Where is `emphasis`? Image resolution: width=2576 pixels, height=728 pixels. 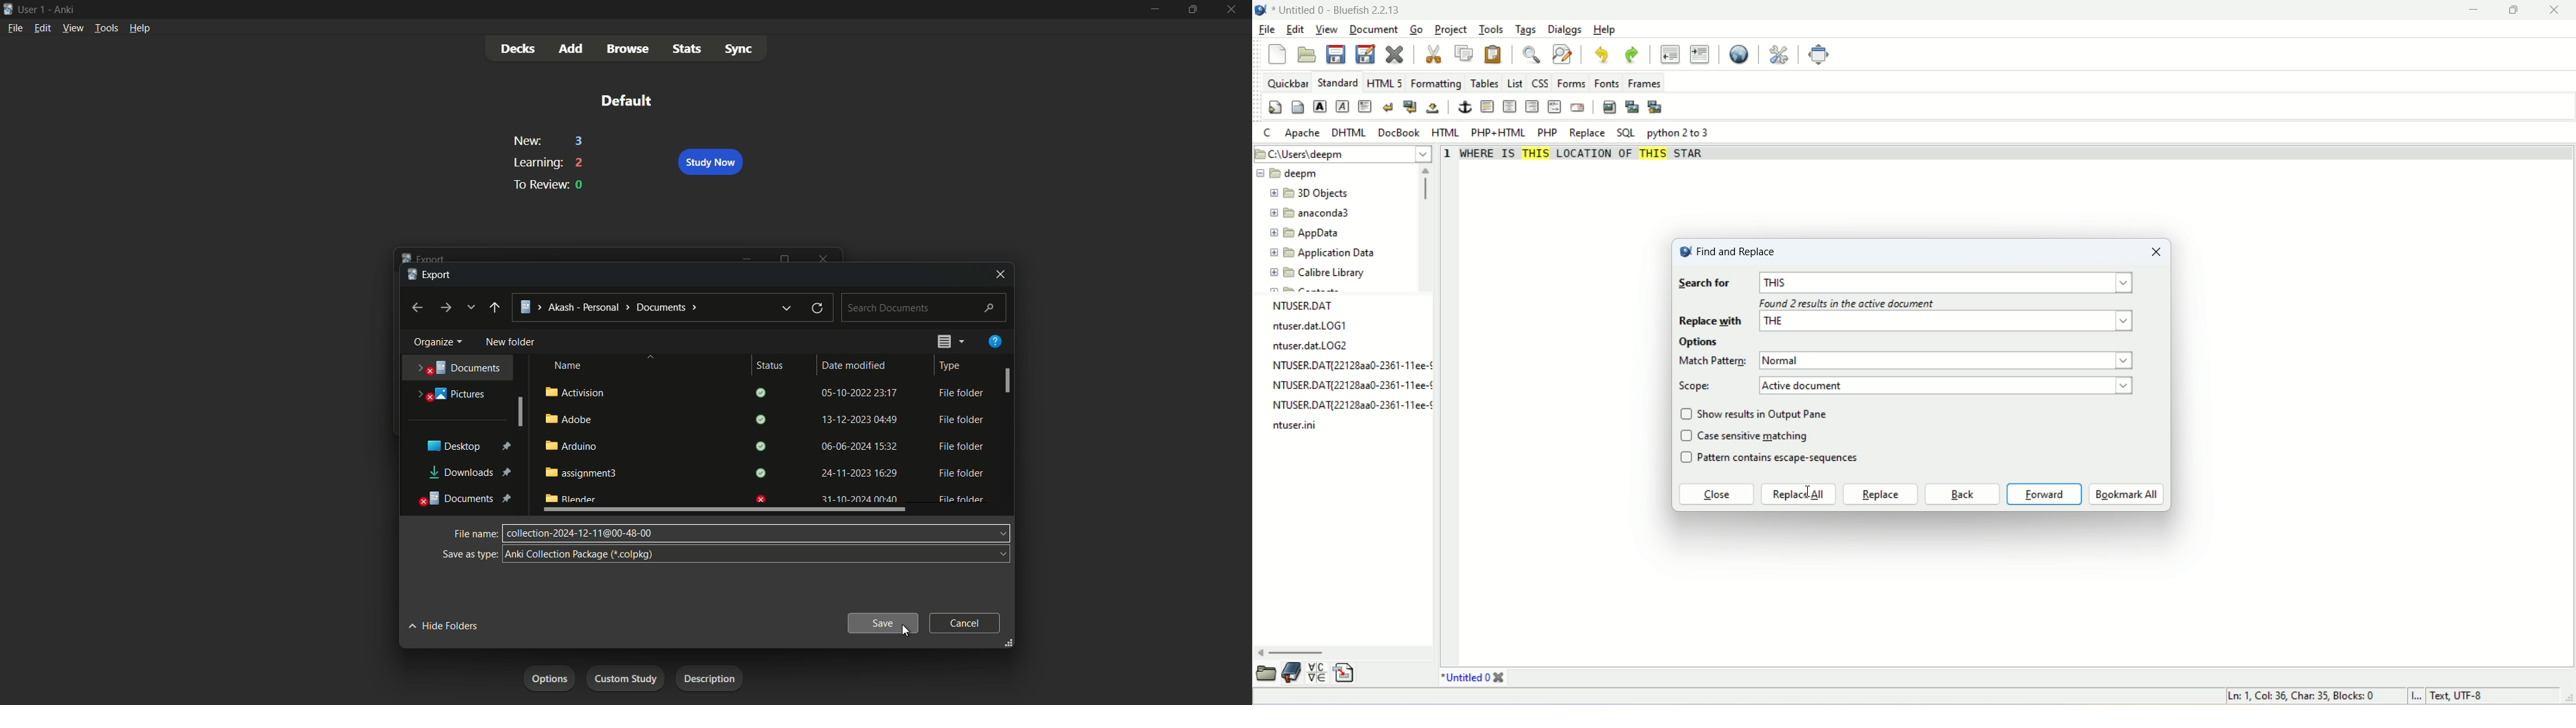
emphasis is located at coordinates (1342, 106).